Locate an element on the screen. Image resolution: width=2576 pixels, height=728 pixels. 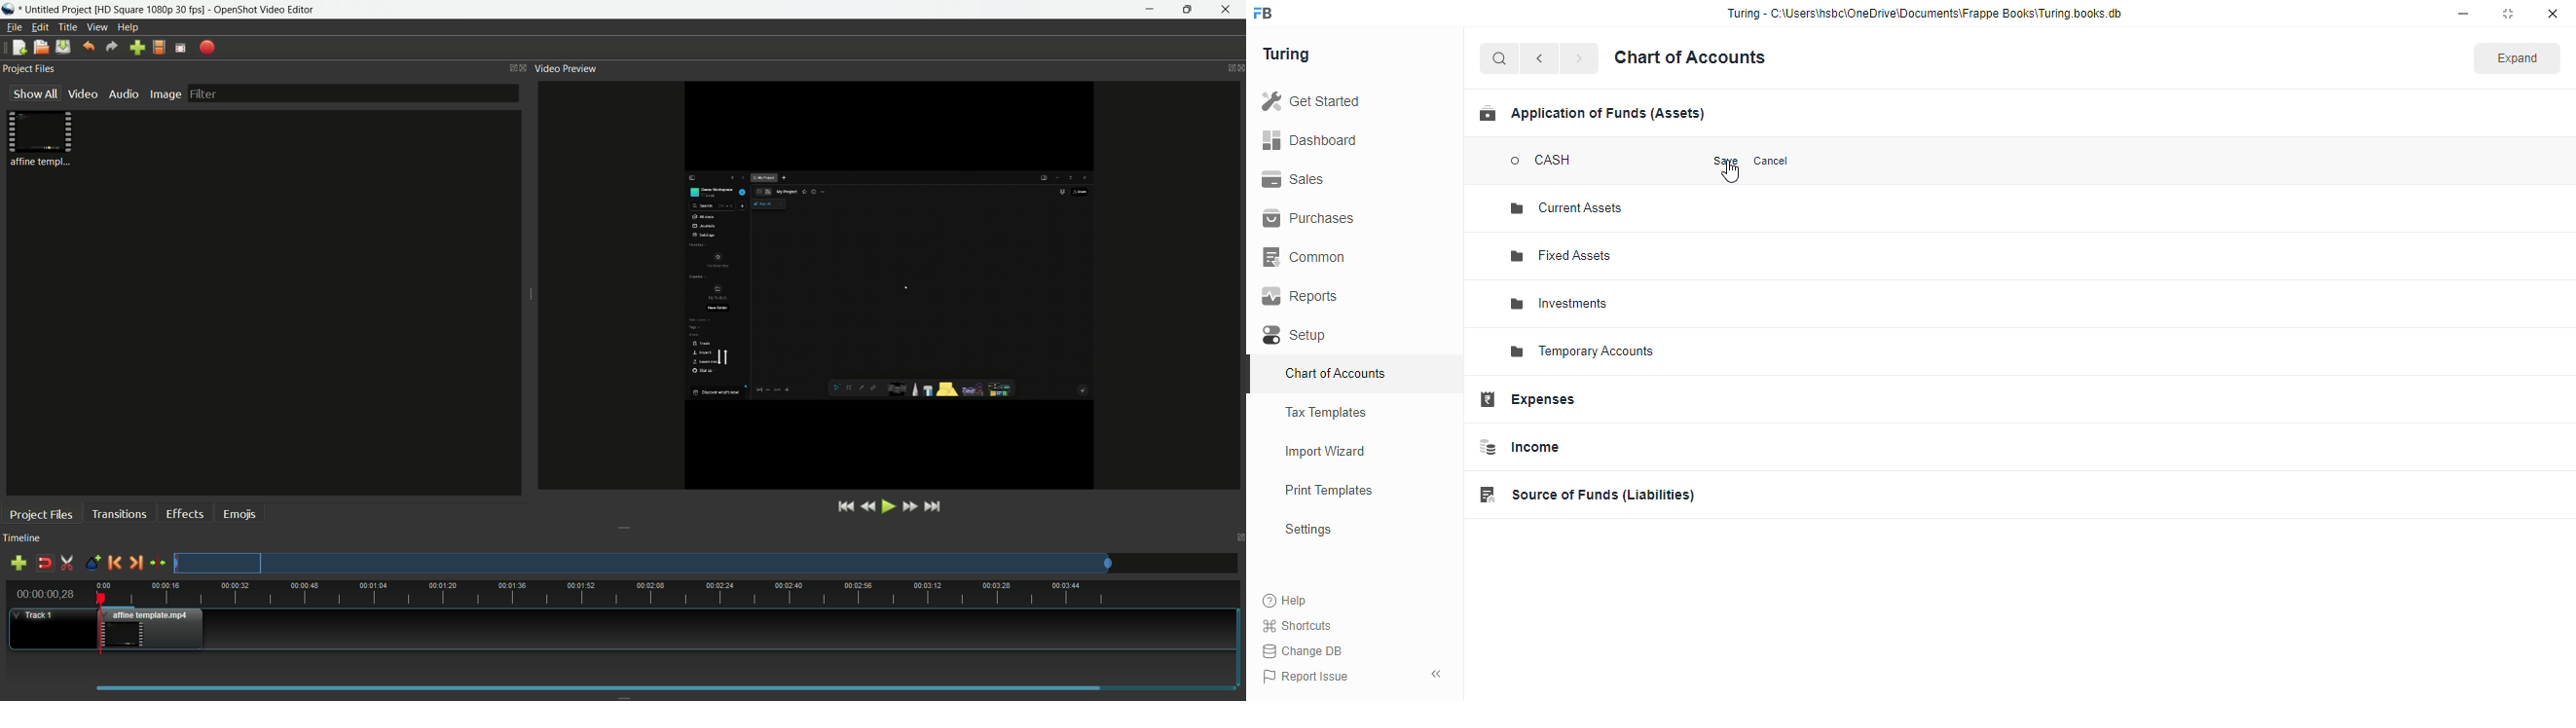
change DB is located at coordinates (1304, 650).